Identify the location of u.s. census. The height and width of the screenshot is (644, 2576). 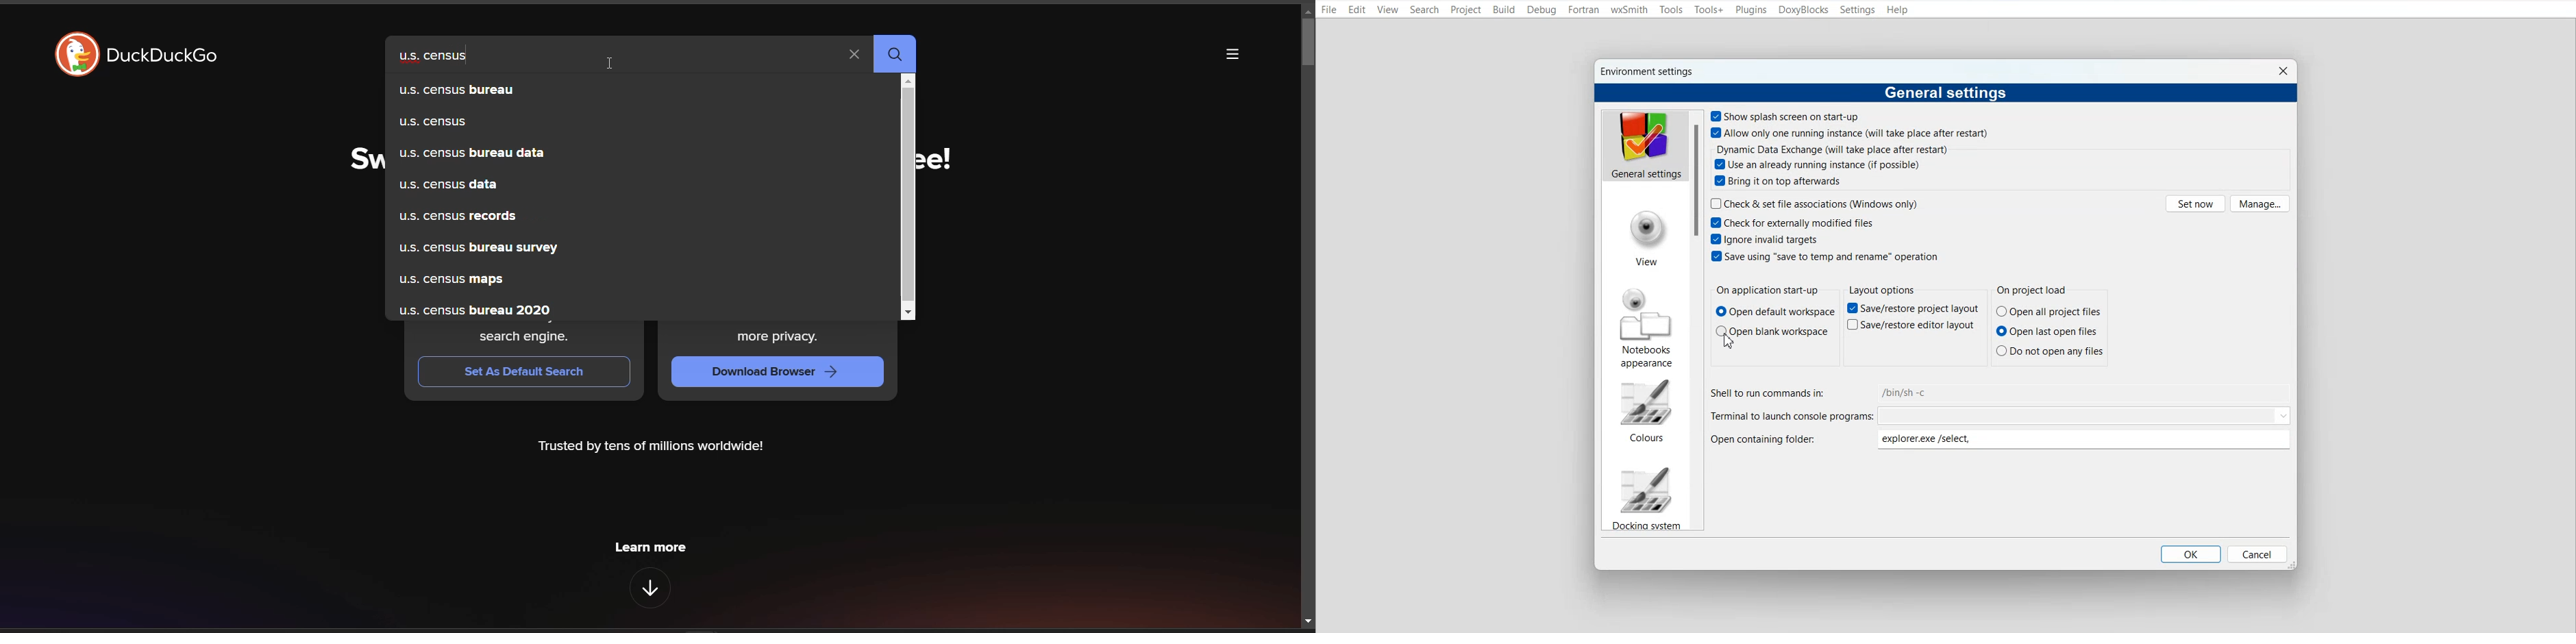
(638, 125).